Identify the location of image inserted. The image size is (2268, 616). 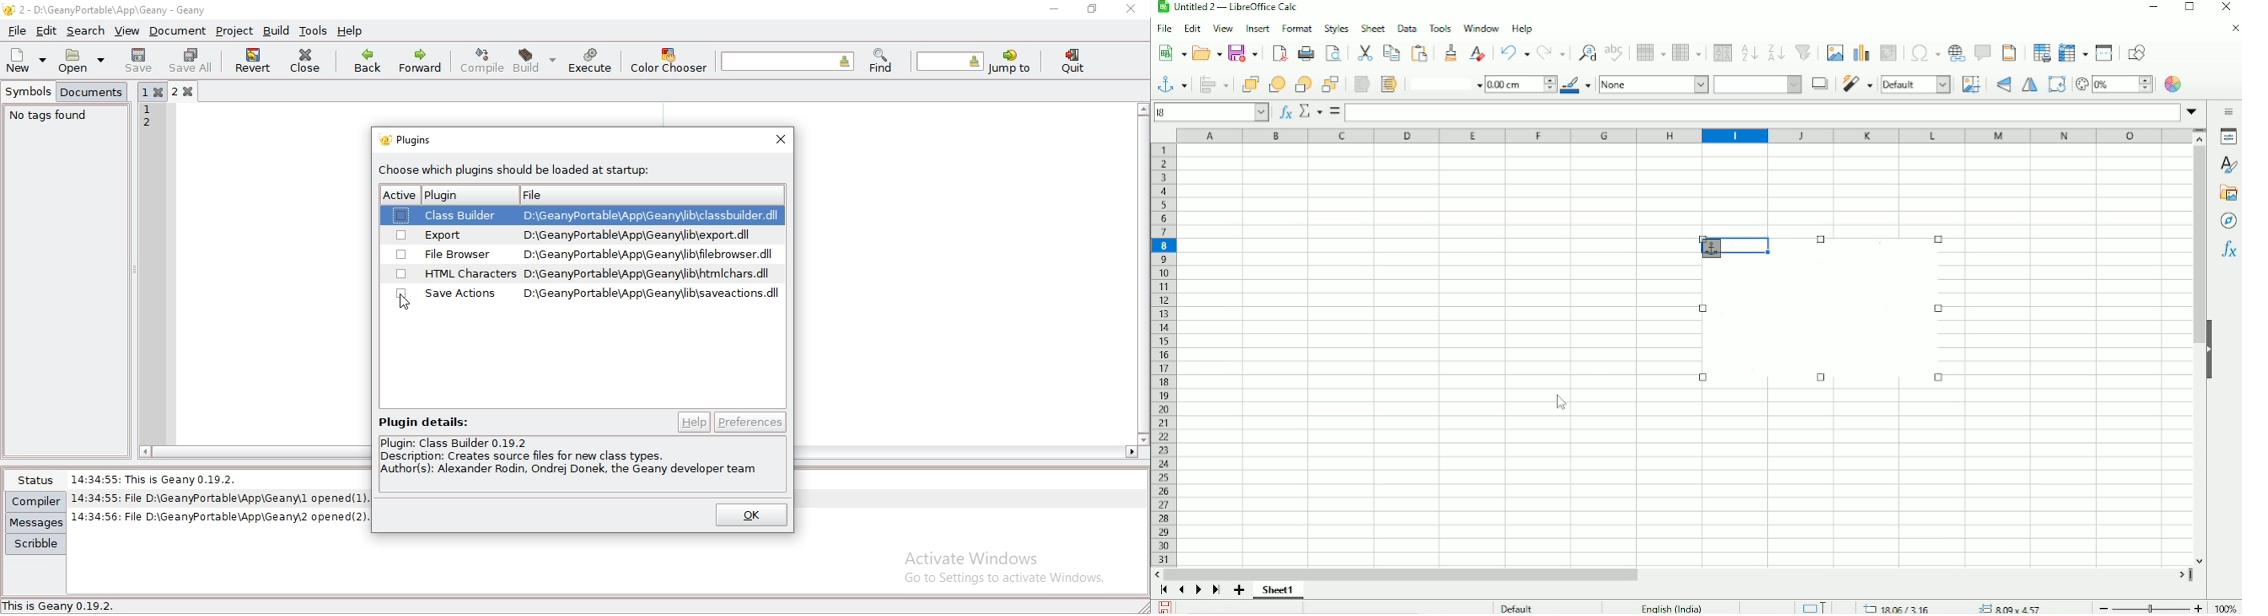
(1821, 314).